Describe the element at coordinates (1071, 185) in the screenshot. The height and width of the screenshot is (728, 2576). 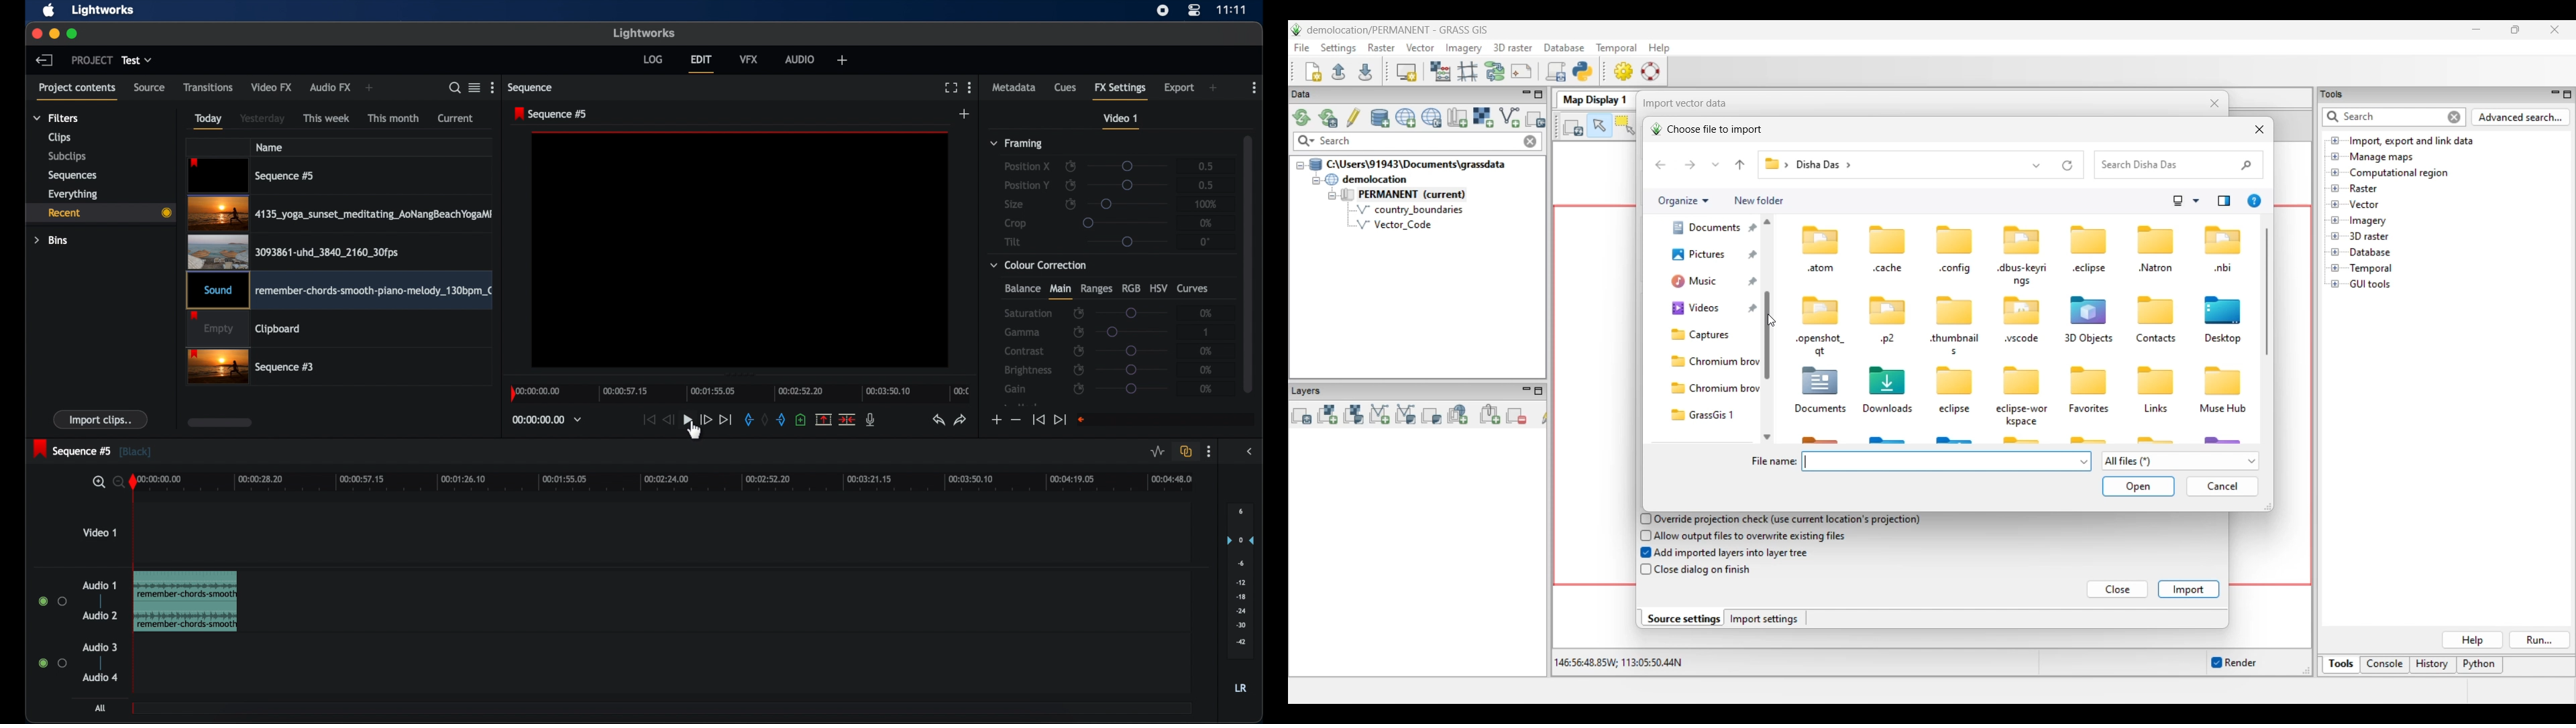
I see `enable/disable keyframe` at that location.